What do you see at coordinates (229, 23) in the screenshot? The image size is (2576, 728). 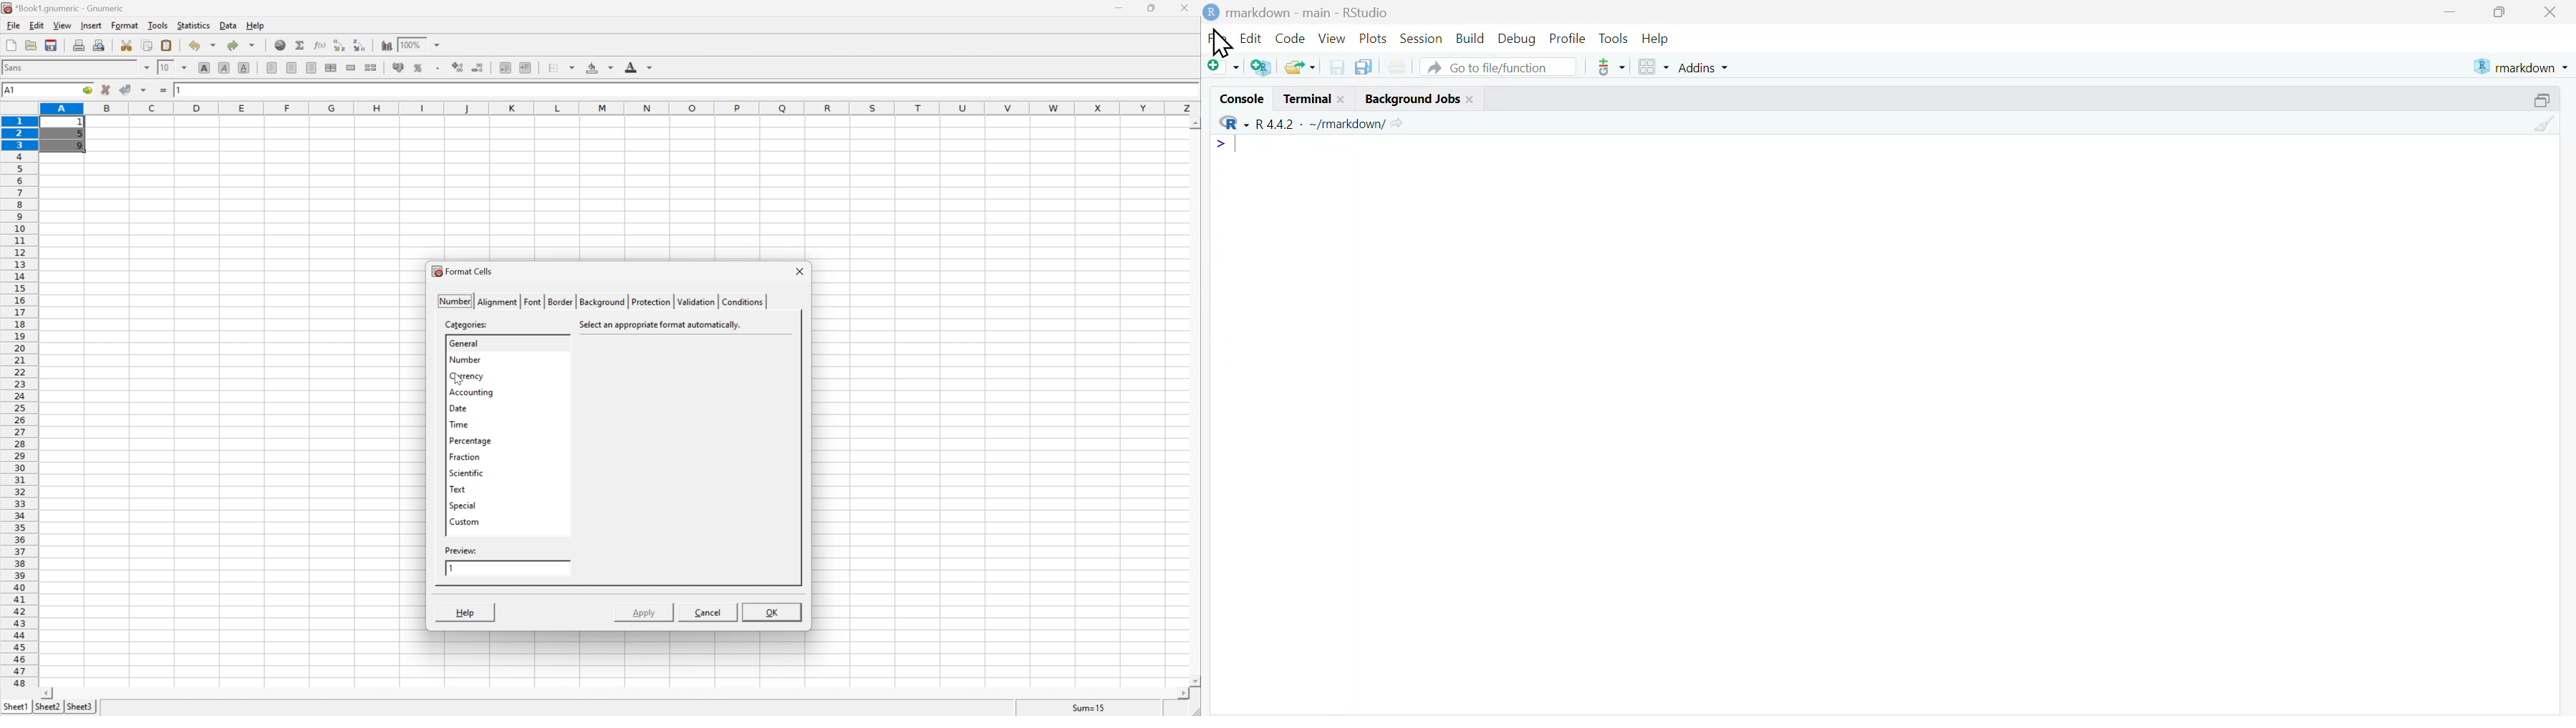 I see `data` at bounding box center [229, 23].